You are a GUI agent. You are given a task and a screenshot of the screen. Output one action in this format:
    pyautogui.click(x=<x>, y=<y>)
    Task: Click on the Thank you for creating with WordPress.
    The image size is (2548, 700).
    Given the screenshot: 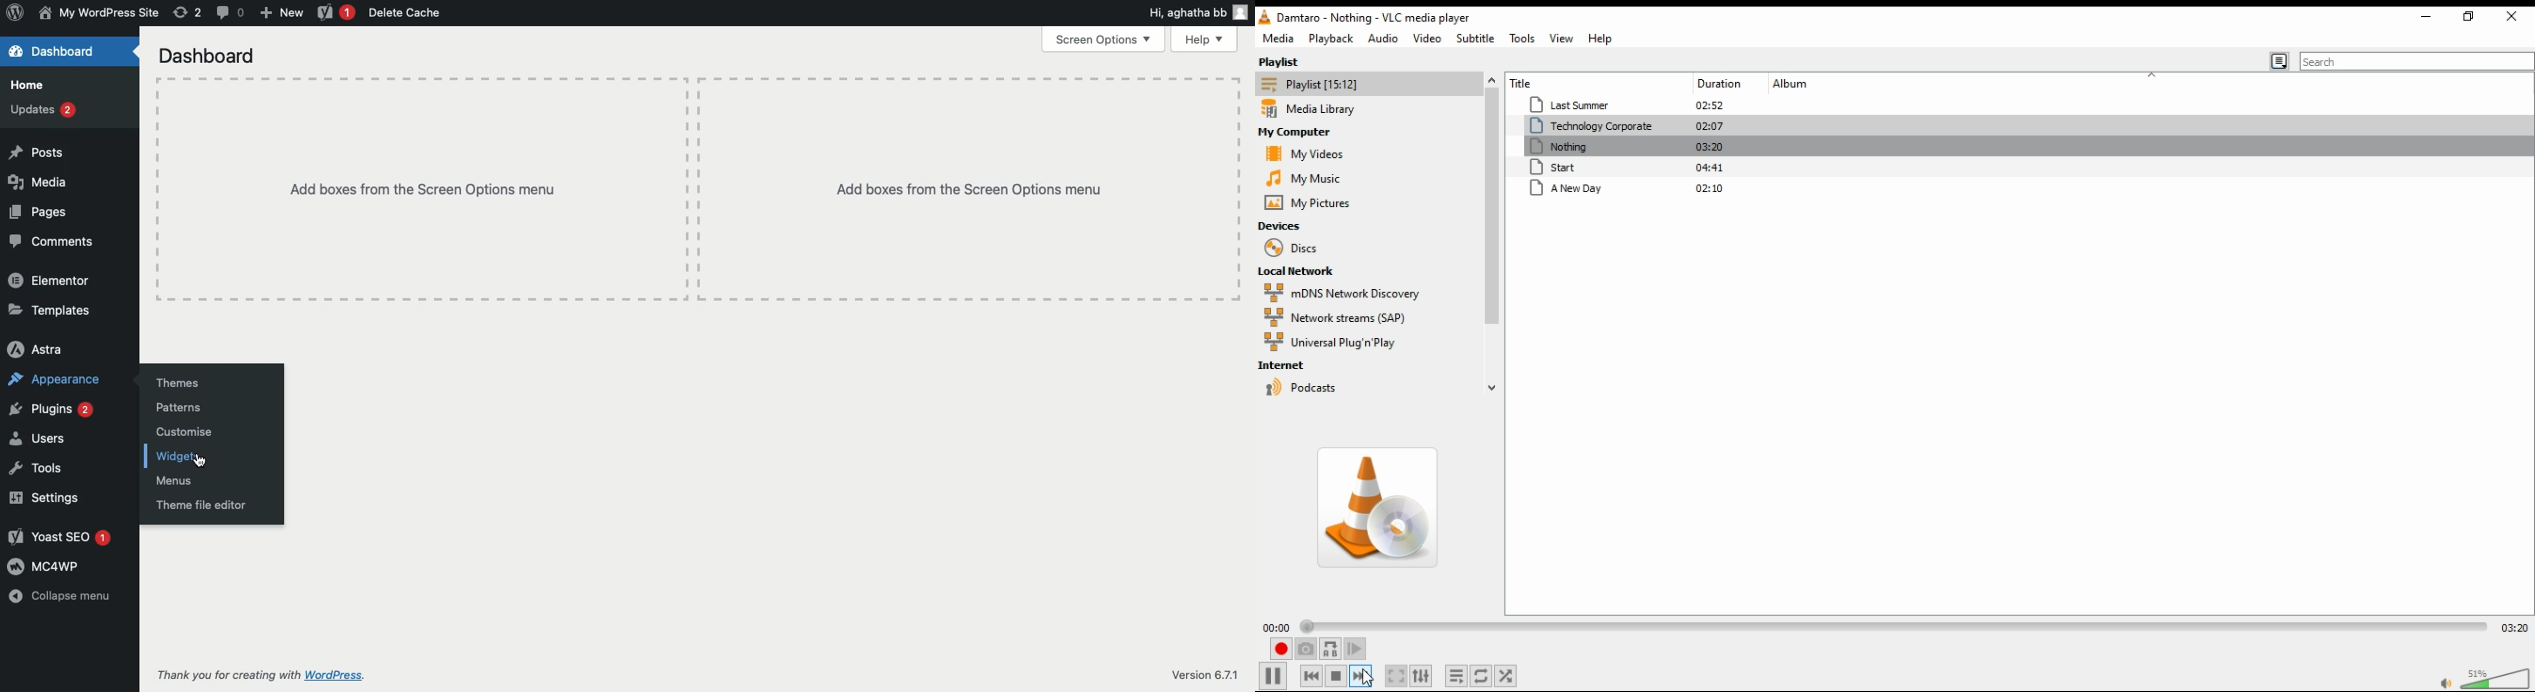 What is the action you would take?
    pyautogui.click(x=262, y=674)
    